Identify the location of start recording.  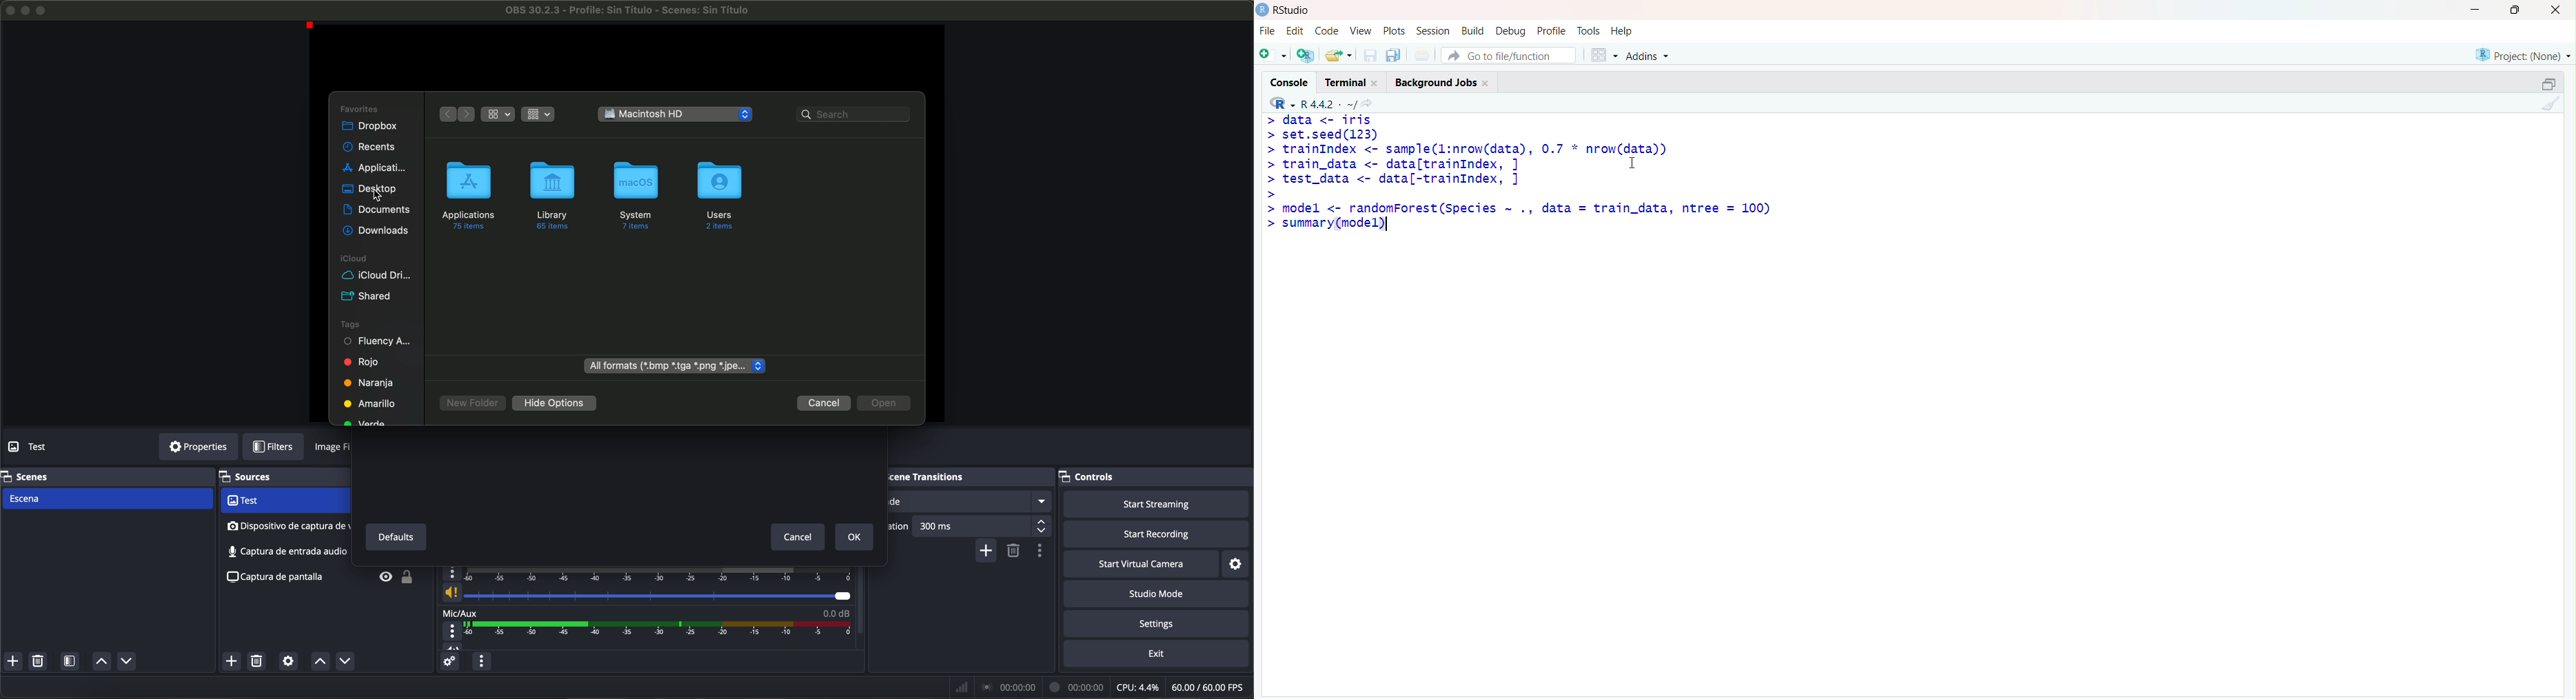
(1159, 535).